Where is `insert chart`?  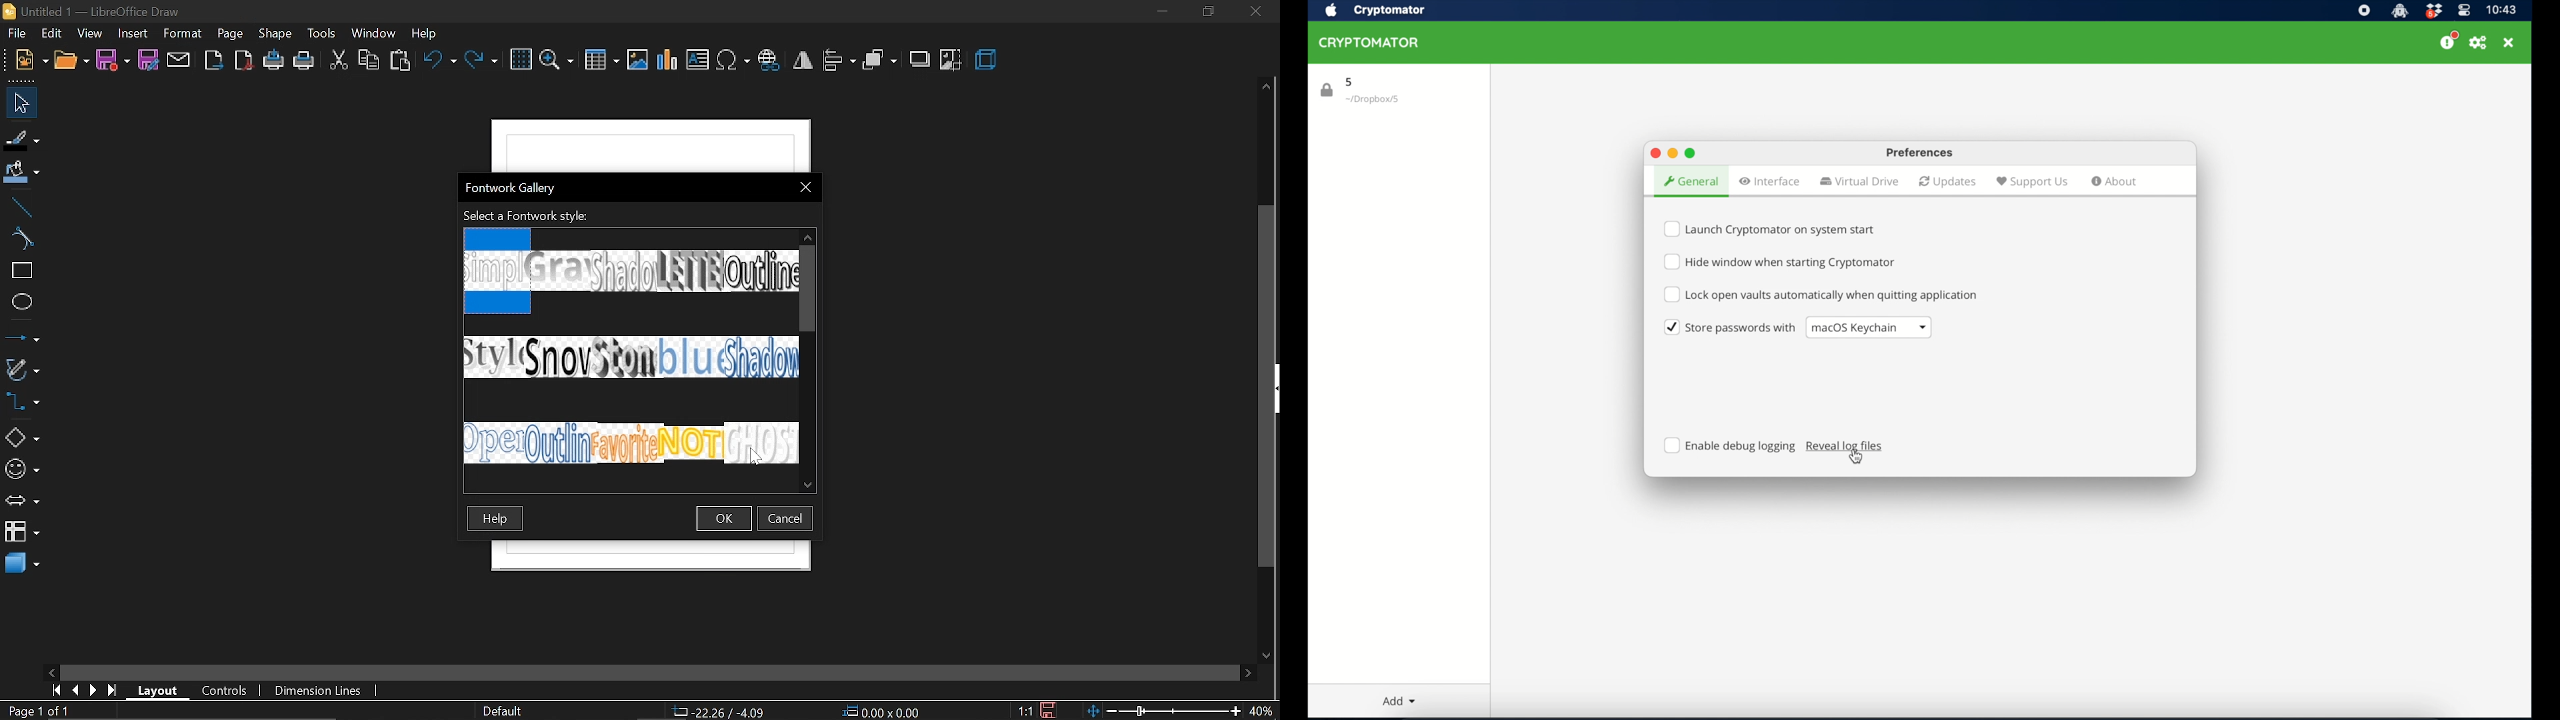 insert chart is located at coordinates (668, 63).